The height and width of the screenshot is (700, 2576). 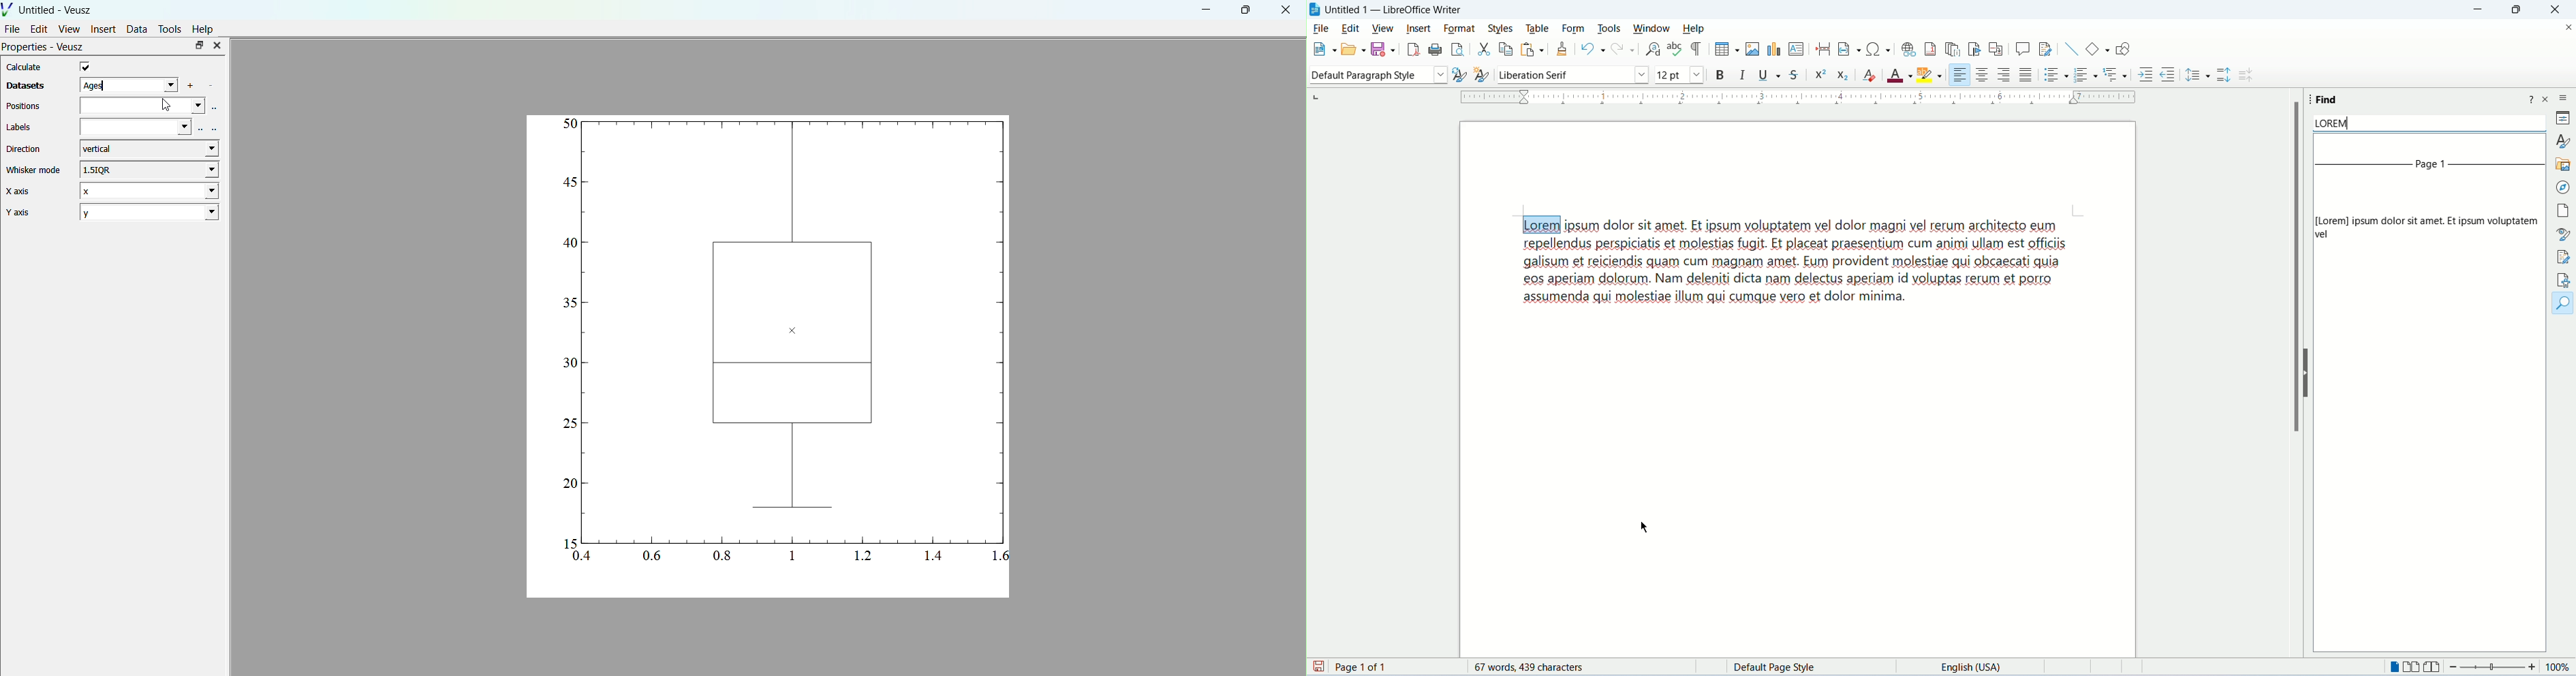 What do you see at coordinates (1674, 51) in the screenshot?
I see `spelling` at bounding box center [1674, 51].